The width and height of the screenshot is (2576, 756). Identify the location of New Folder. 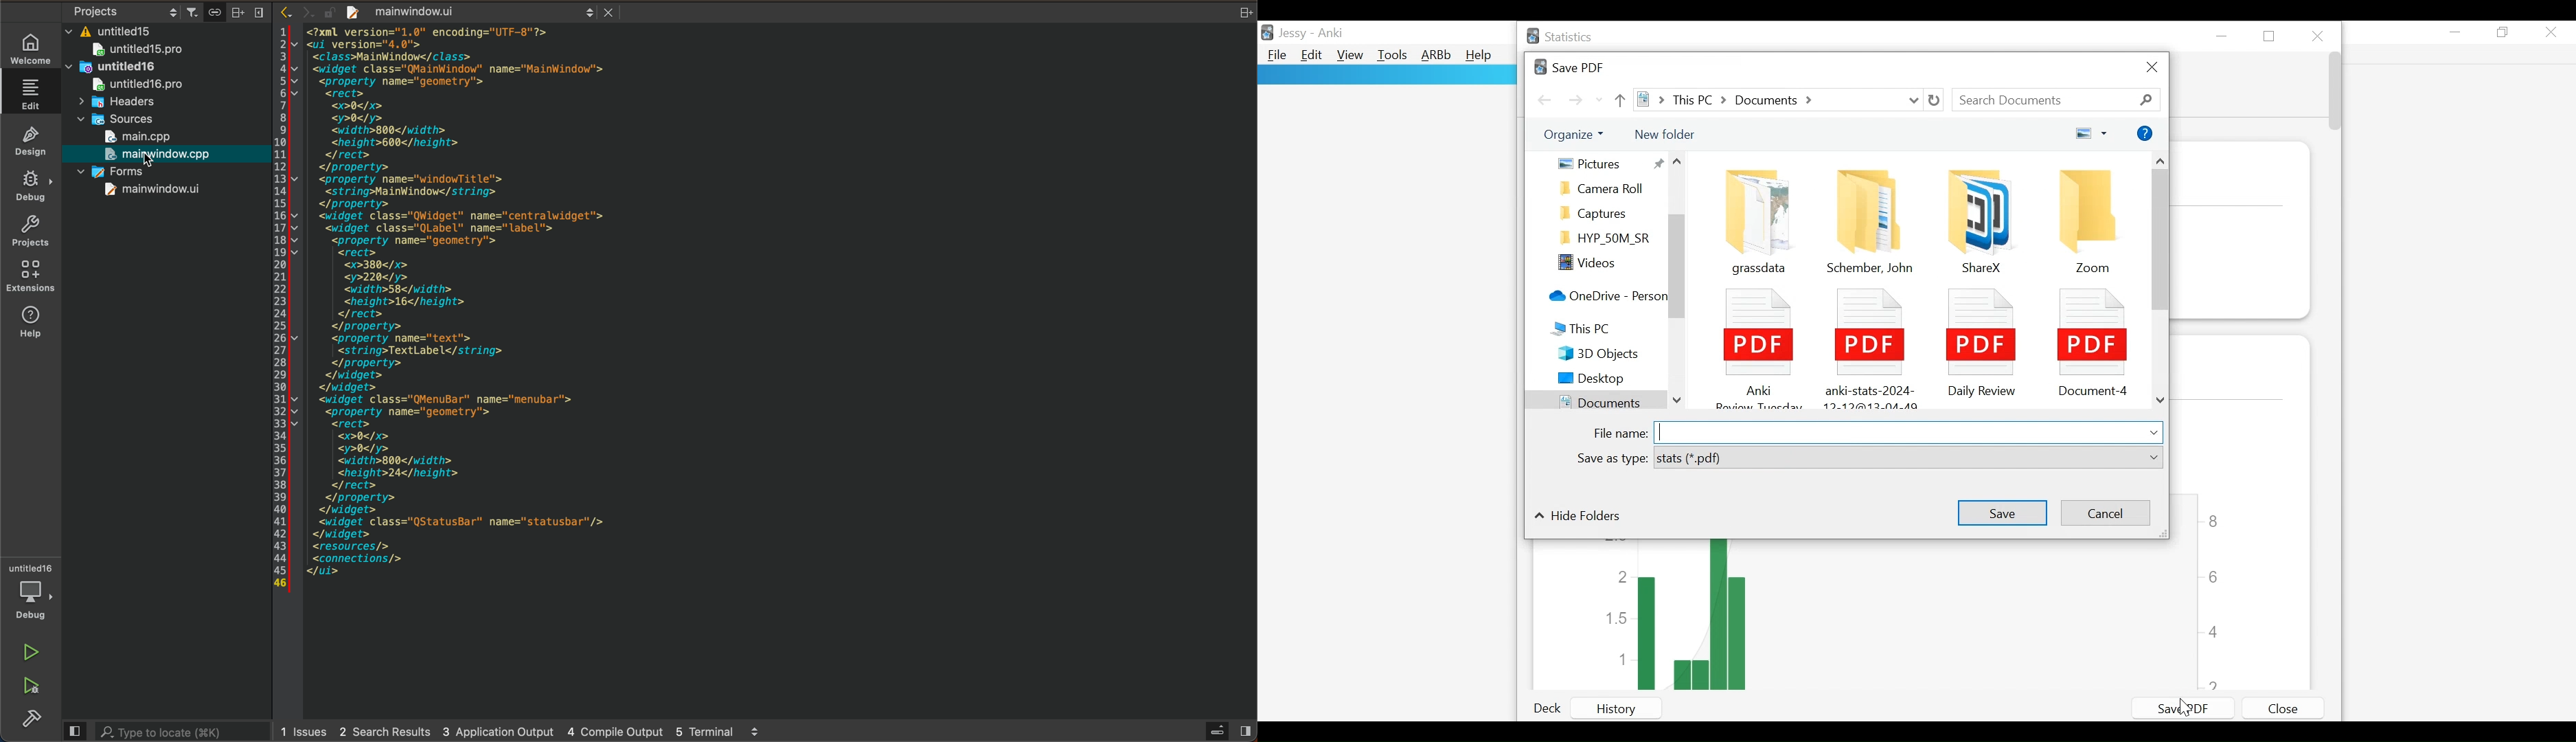
(1664, 133).